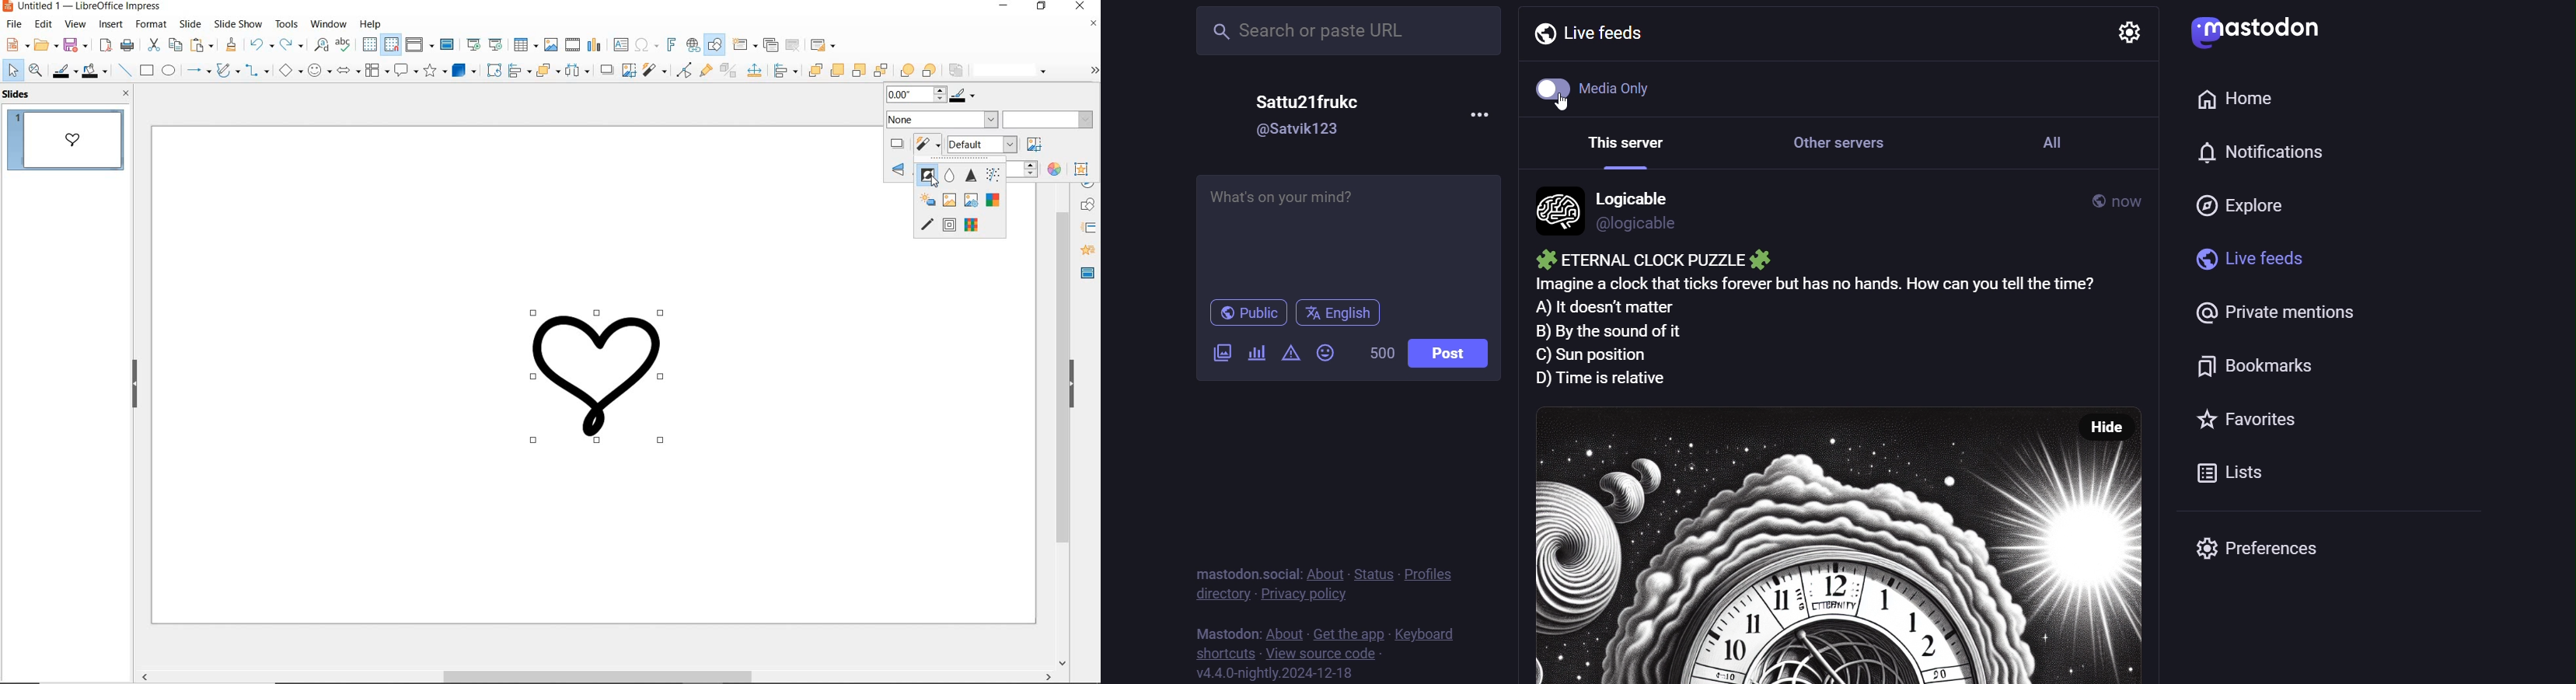 The height and width of the screenshot is (700, 2576). I want to click on rectangle, so click(147, 71).